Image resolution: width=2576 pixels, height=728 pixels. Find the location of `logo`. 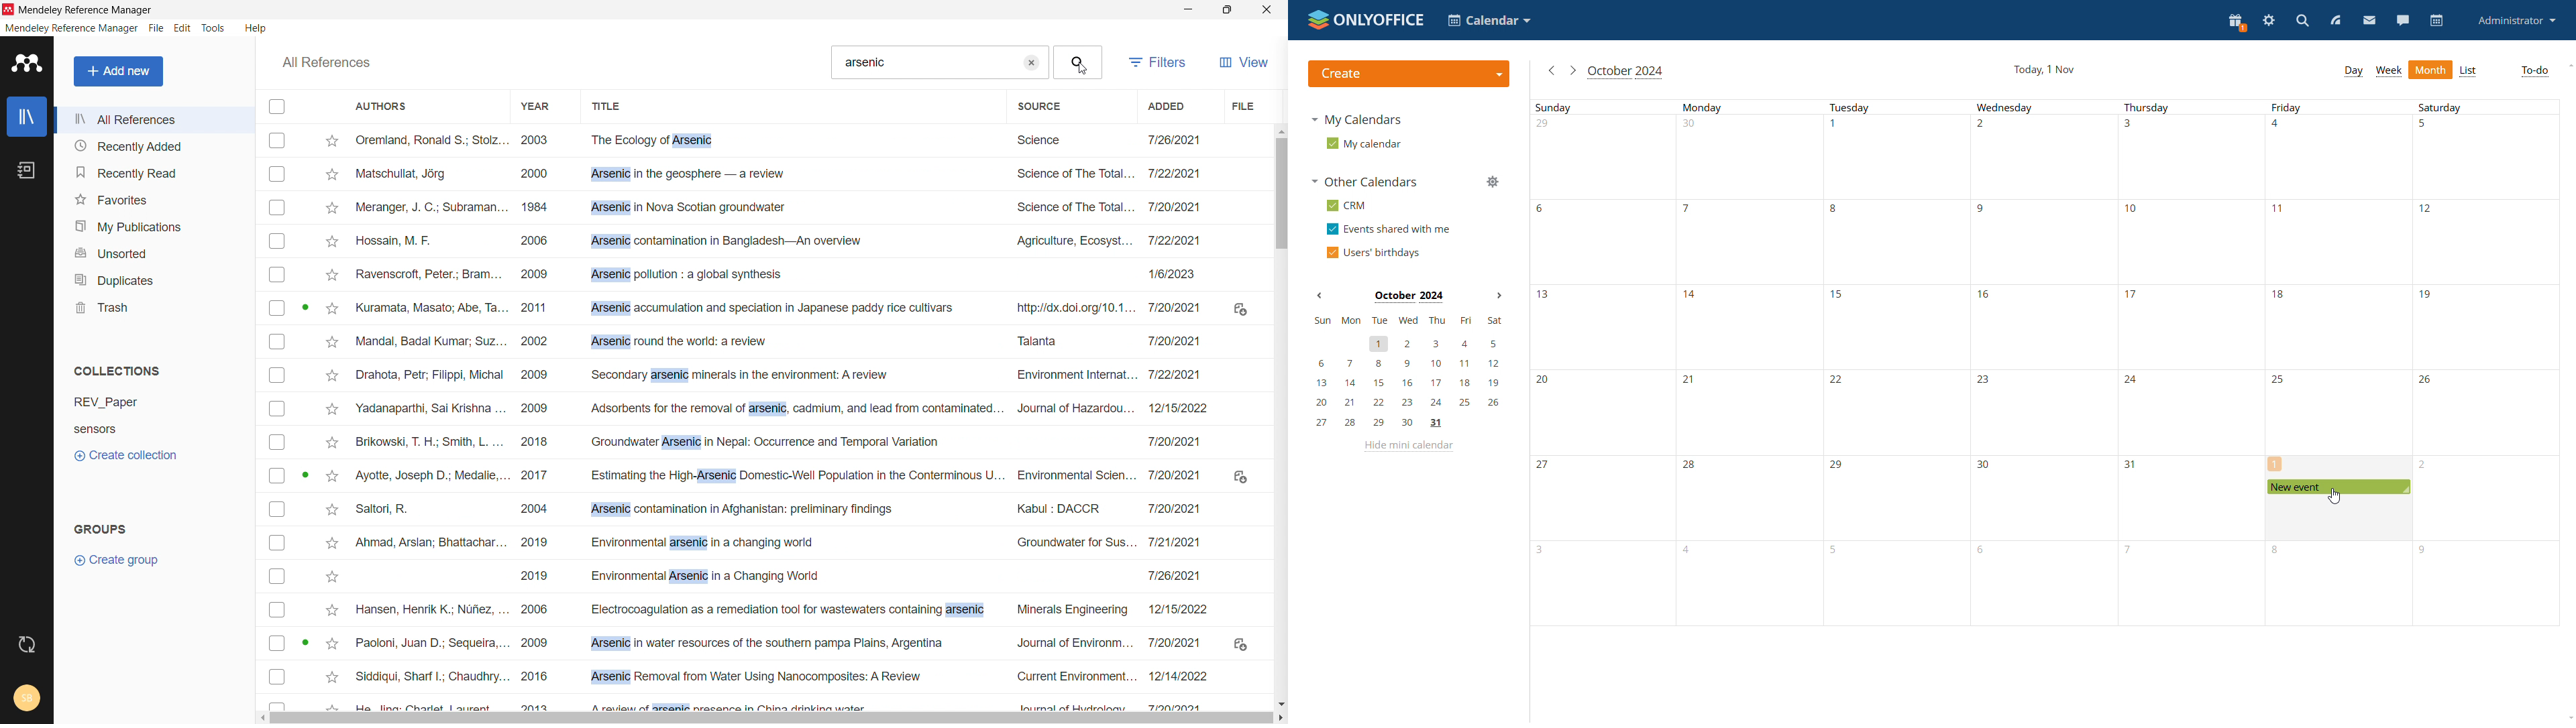

logo is located at coordinates (9, 9).